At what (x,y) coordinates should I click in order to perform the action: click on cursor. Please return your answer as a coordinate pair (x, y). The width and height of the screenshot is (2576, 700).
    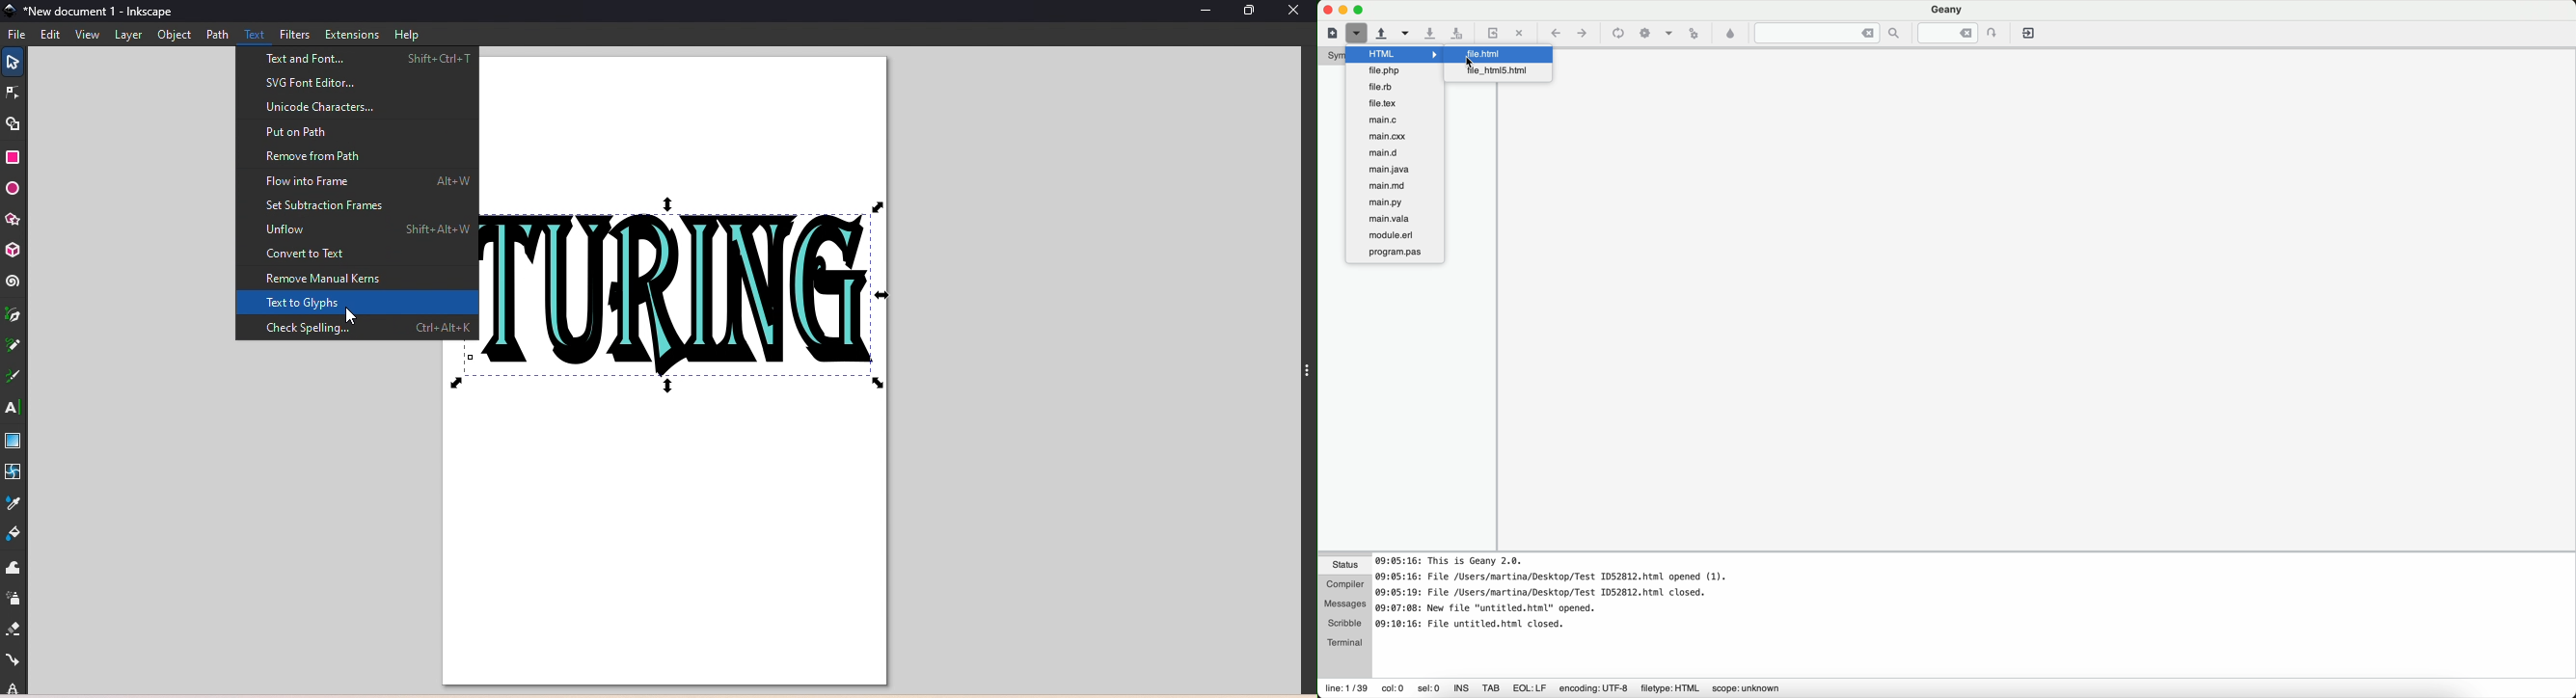
    Looking at the image, I should click on (360, 316).